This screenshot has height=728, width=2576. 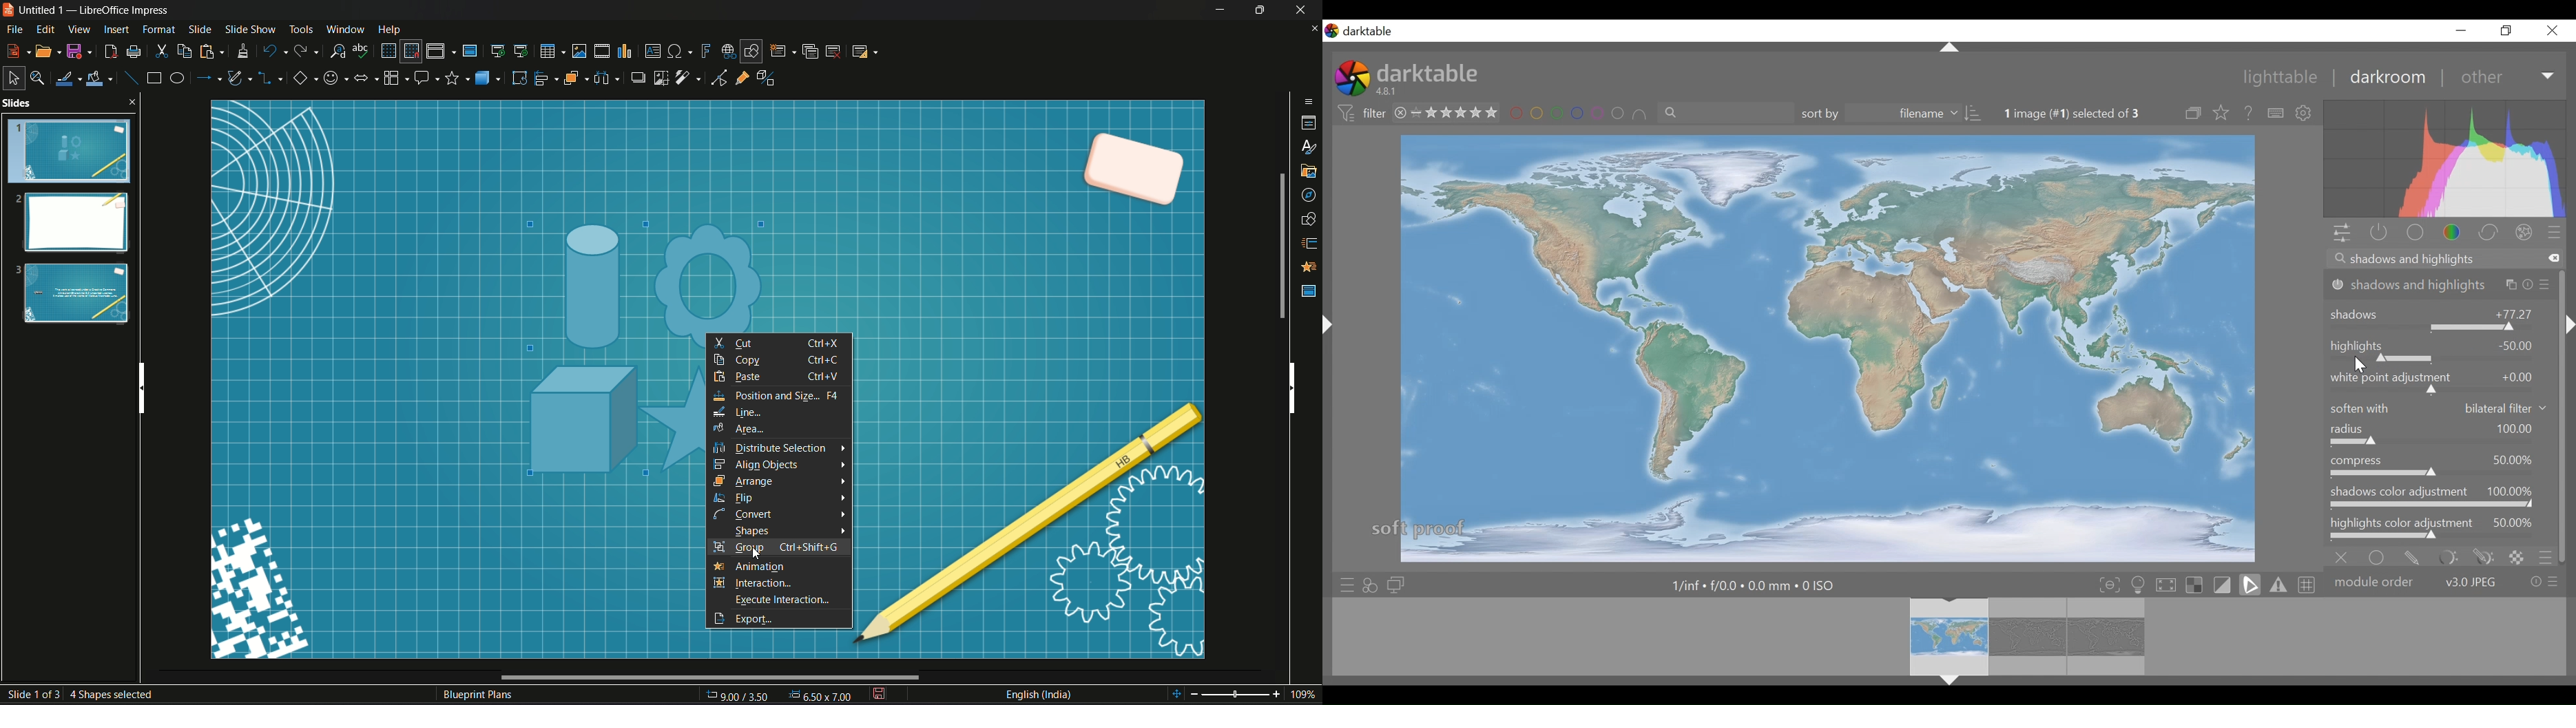 I want to click on drawn mask, so click(x=2412, y=556).